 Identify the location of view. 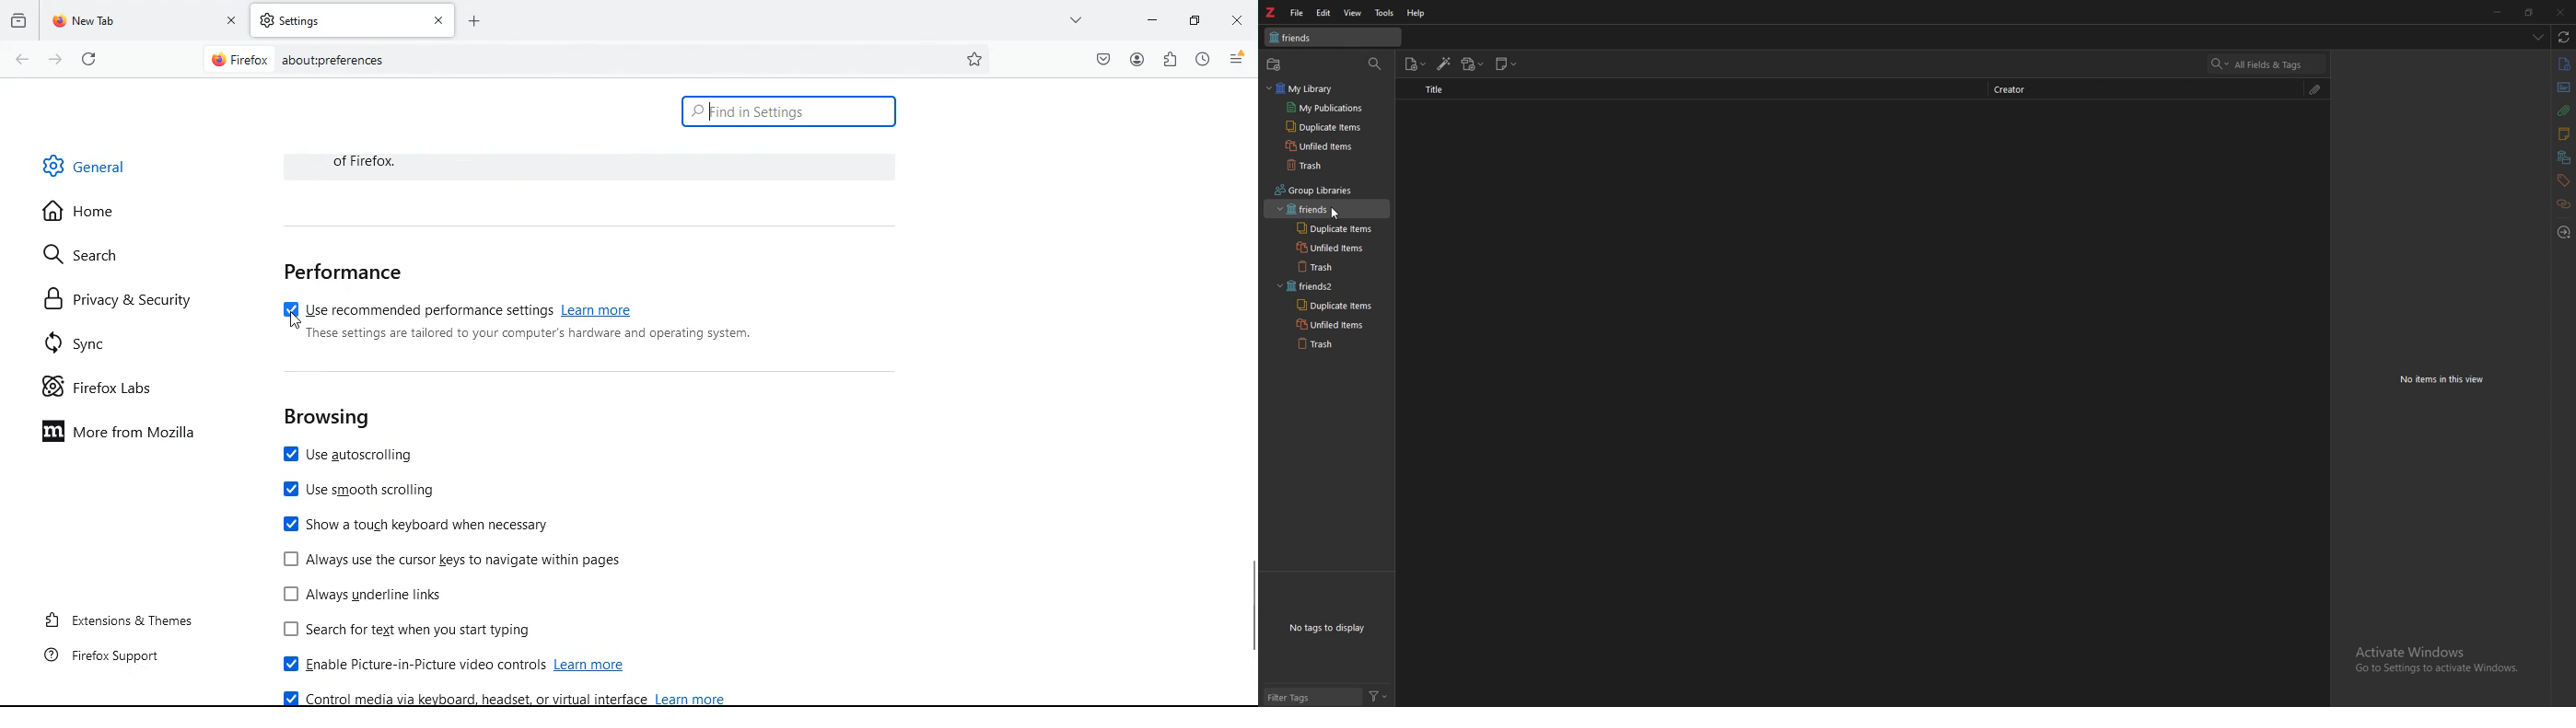
(1354, 12).